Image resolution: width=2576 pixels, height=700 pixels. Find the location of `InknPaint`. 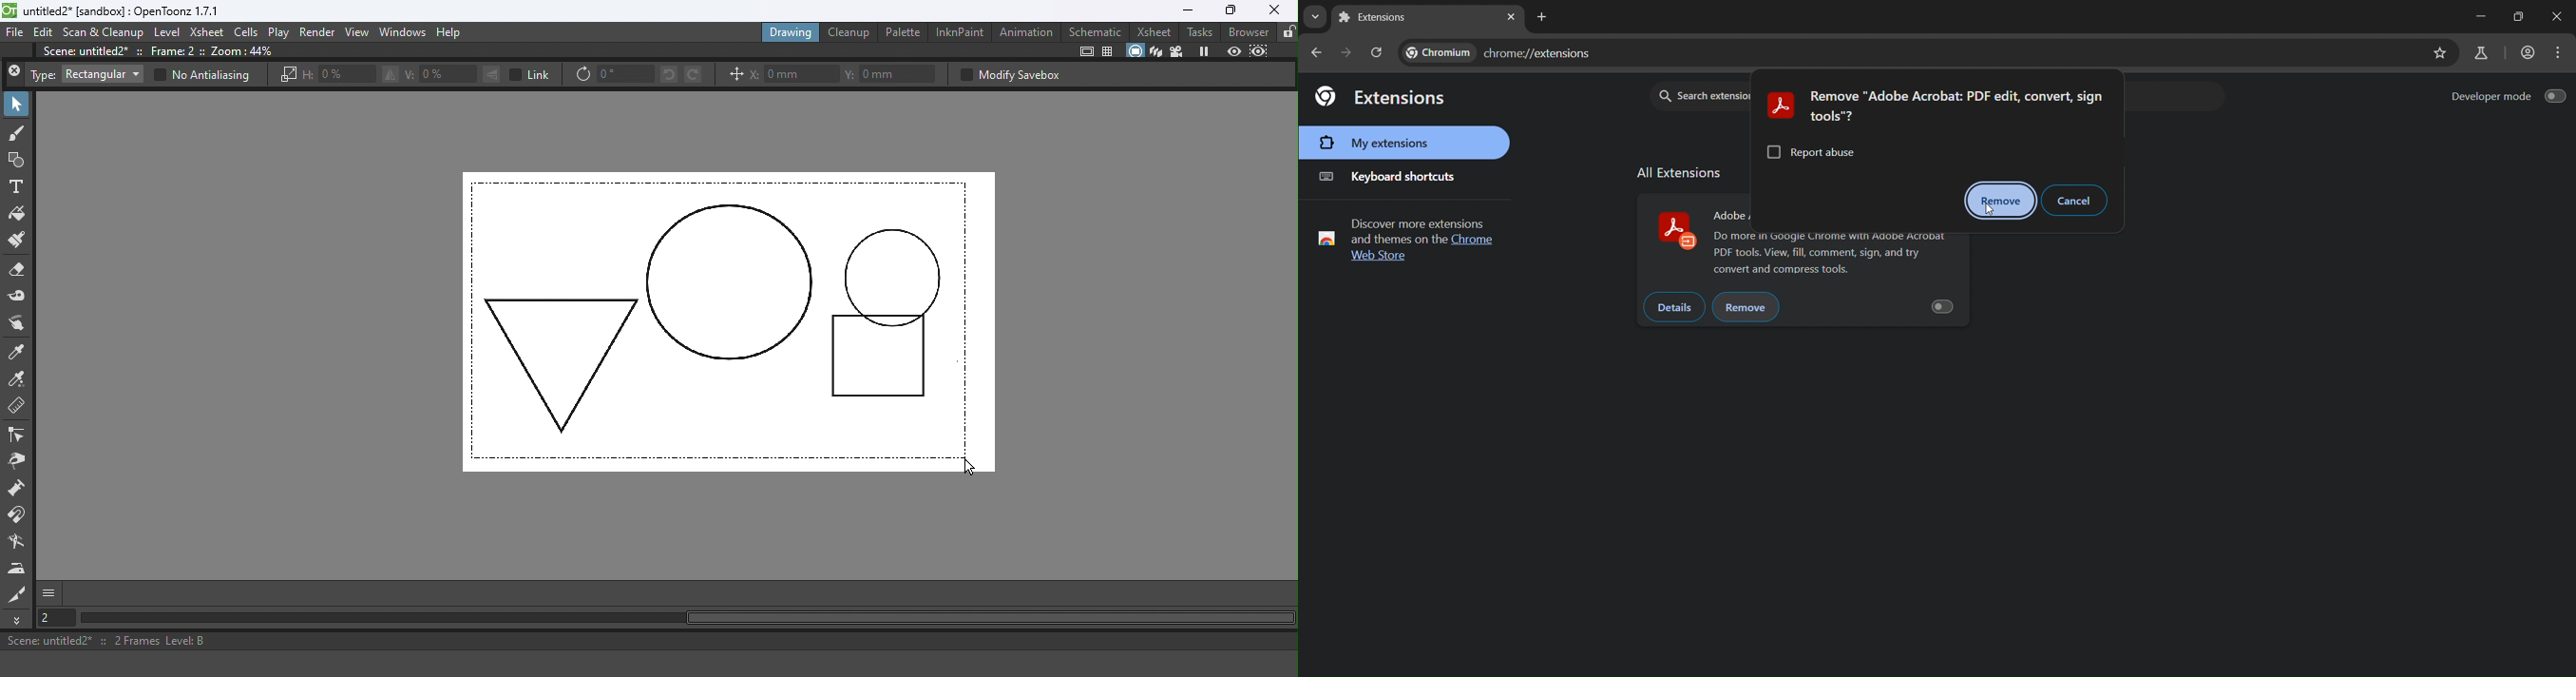

InknPaint is located at coordinates (959, 31).